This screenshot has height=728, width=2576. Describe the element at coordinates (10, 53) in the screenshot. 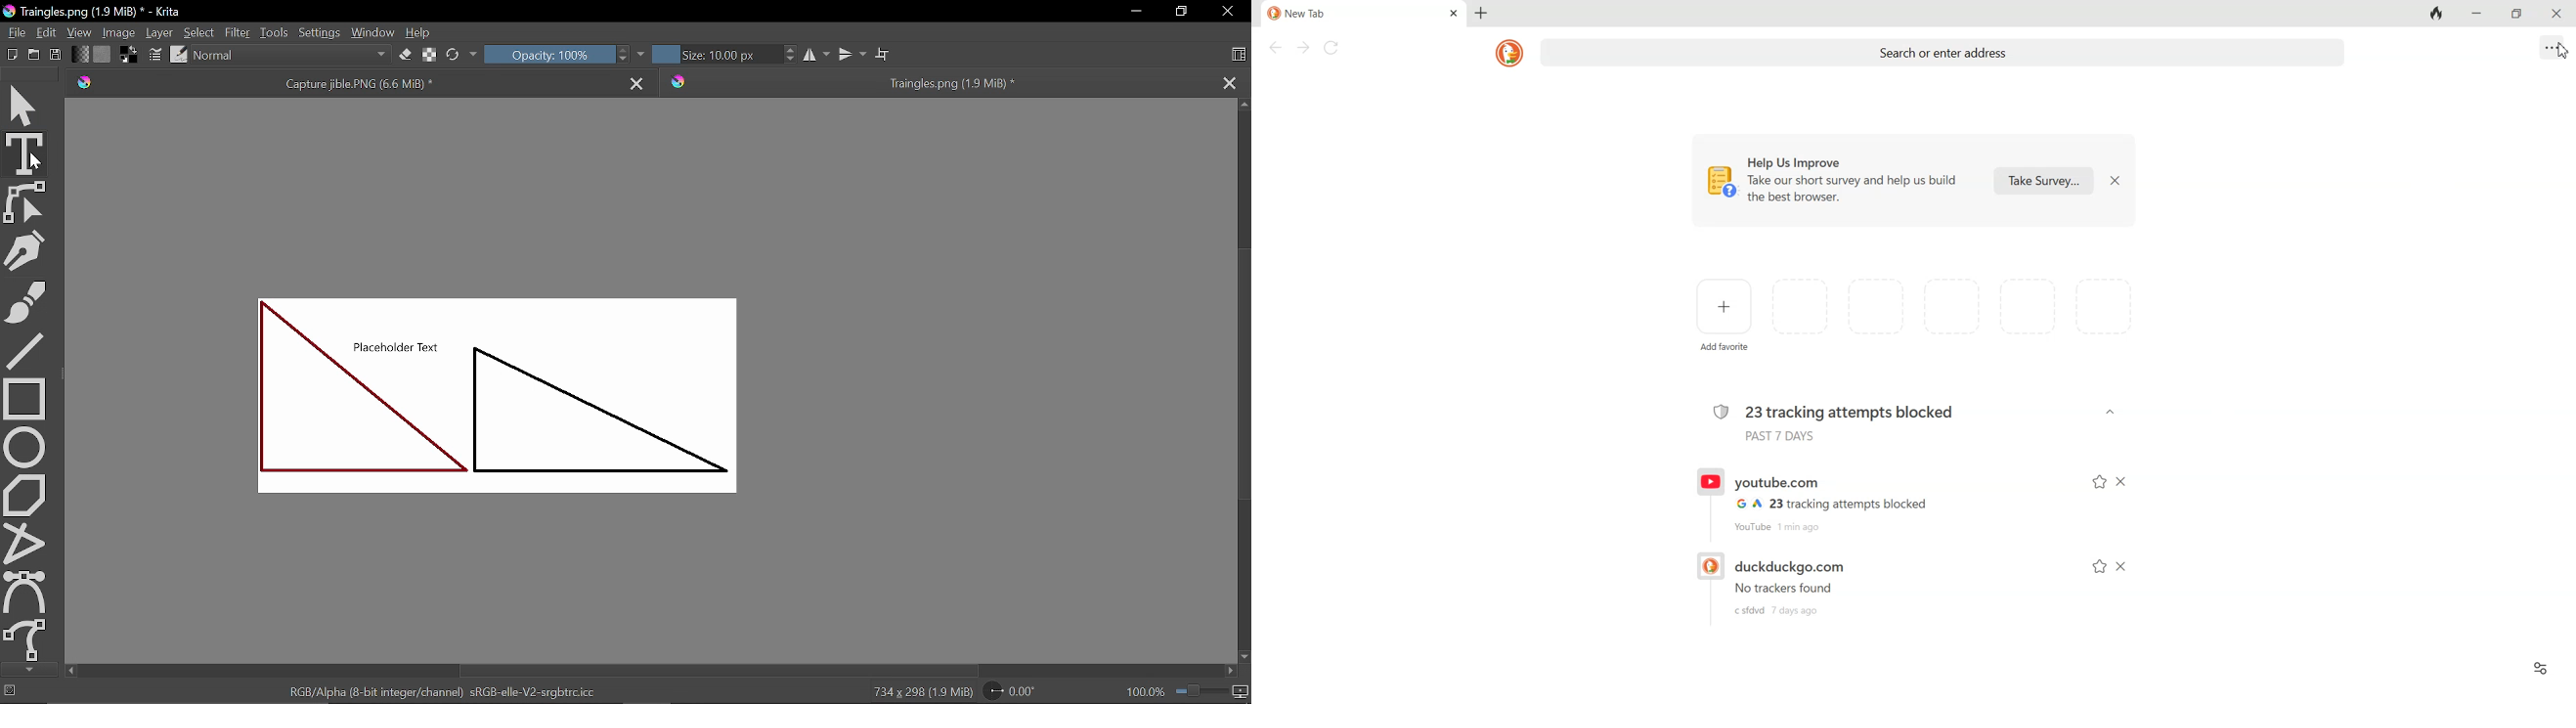

I see `New document` at that location.